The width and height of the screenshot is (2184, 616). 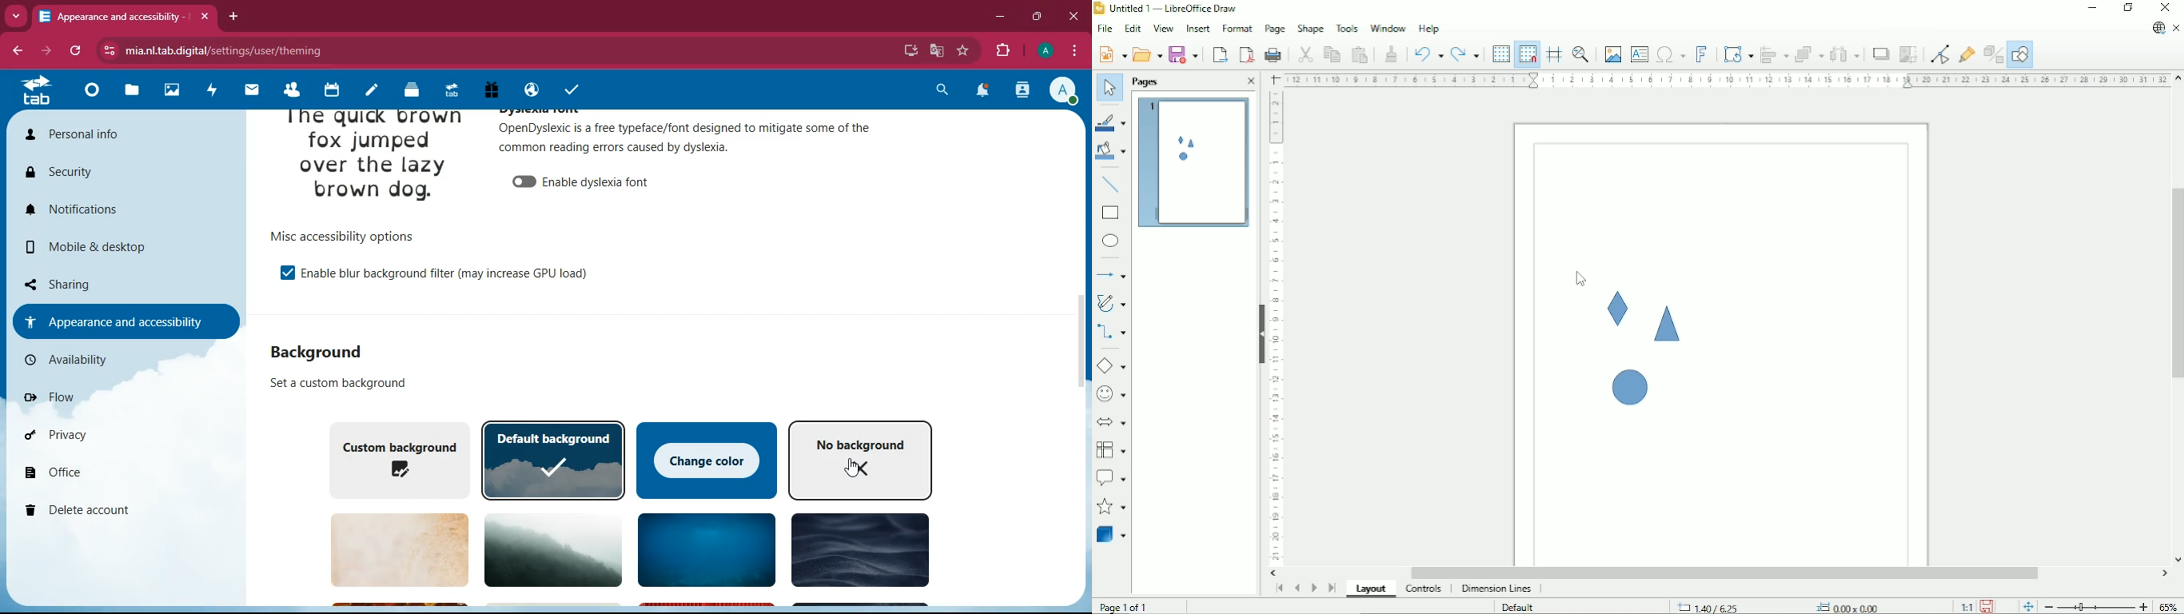 What do you see at coordinates (1275, 29) in the screenshot?
I see `Page` at bounding box center [1275, 29].